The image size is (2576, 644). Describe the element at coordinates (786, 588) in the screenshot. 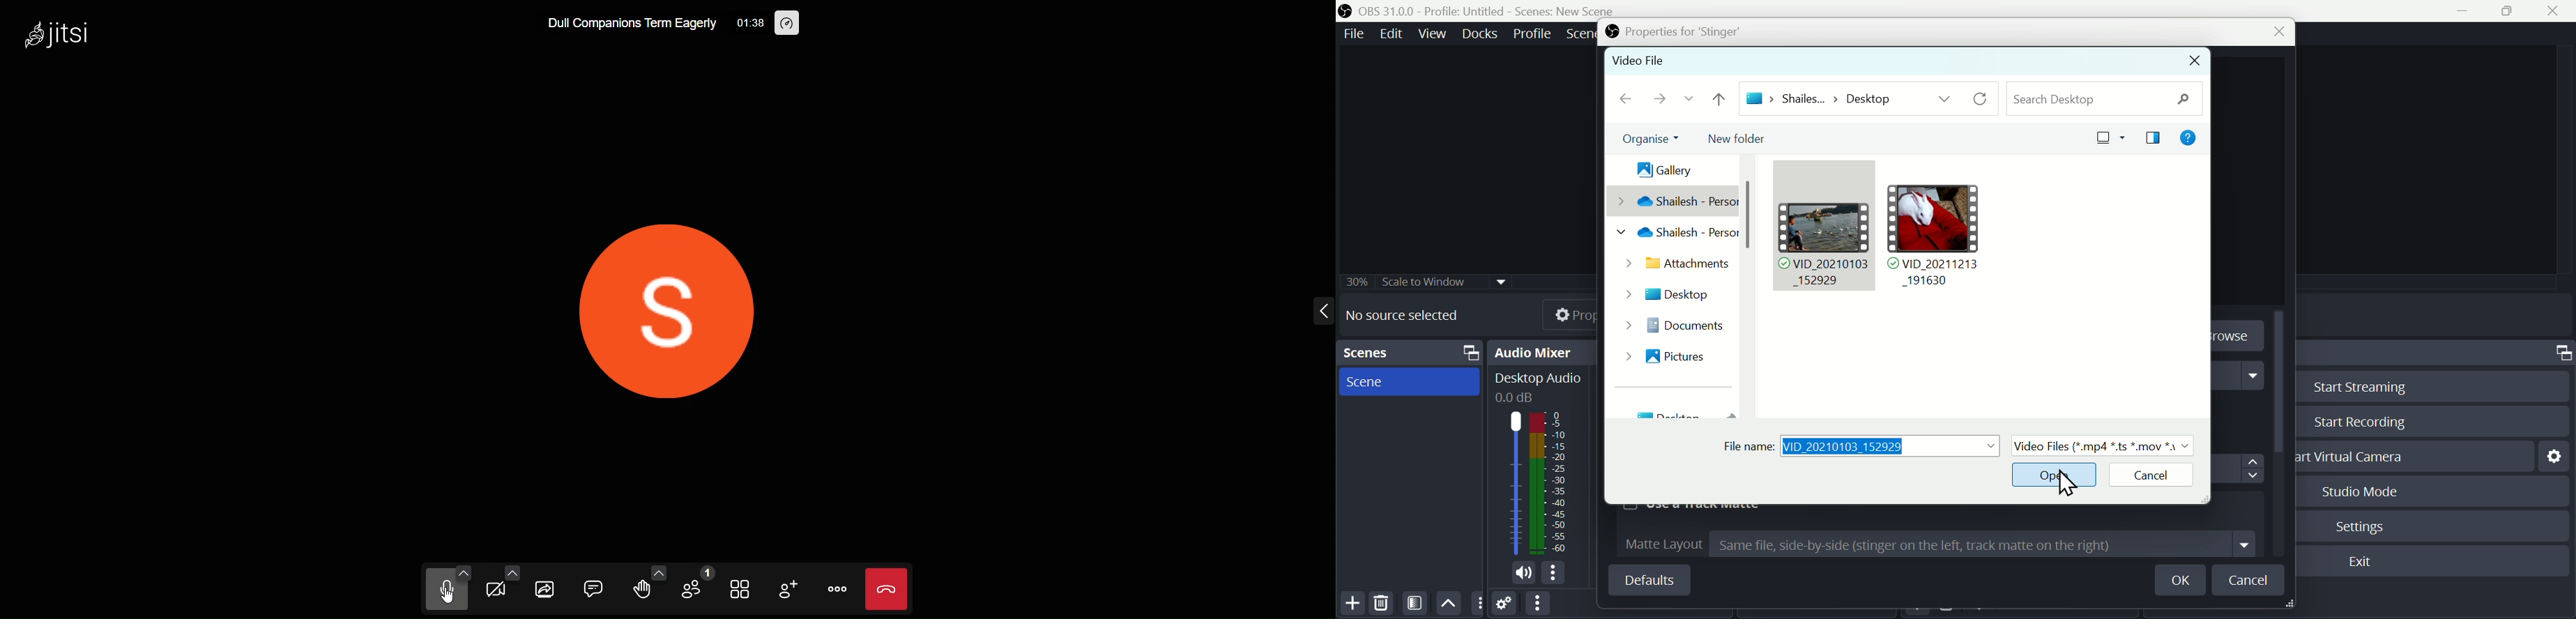

I see `invite people` at that location.